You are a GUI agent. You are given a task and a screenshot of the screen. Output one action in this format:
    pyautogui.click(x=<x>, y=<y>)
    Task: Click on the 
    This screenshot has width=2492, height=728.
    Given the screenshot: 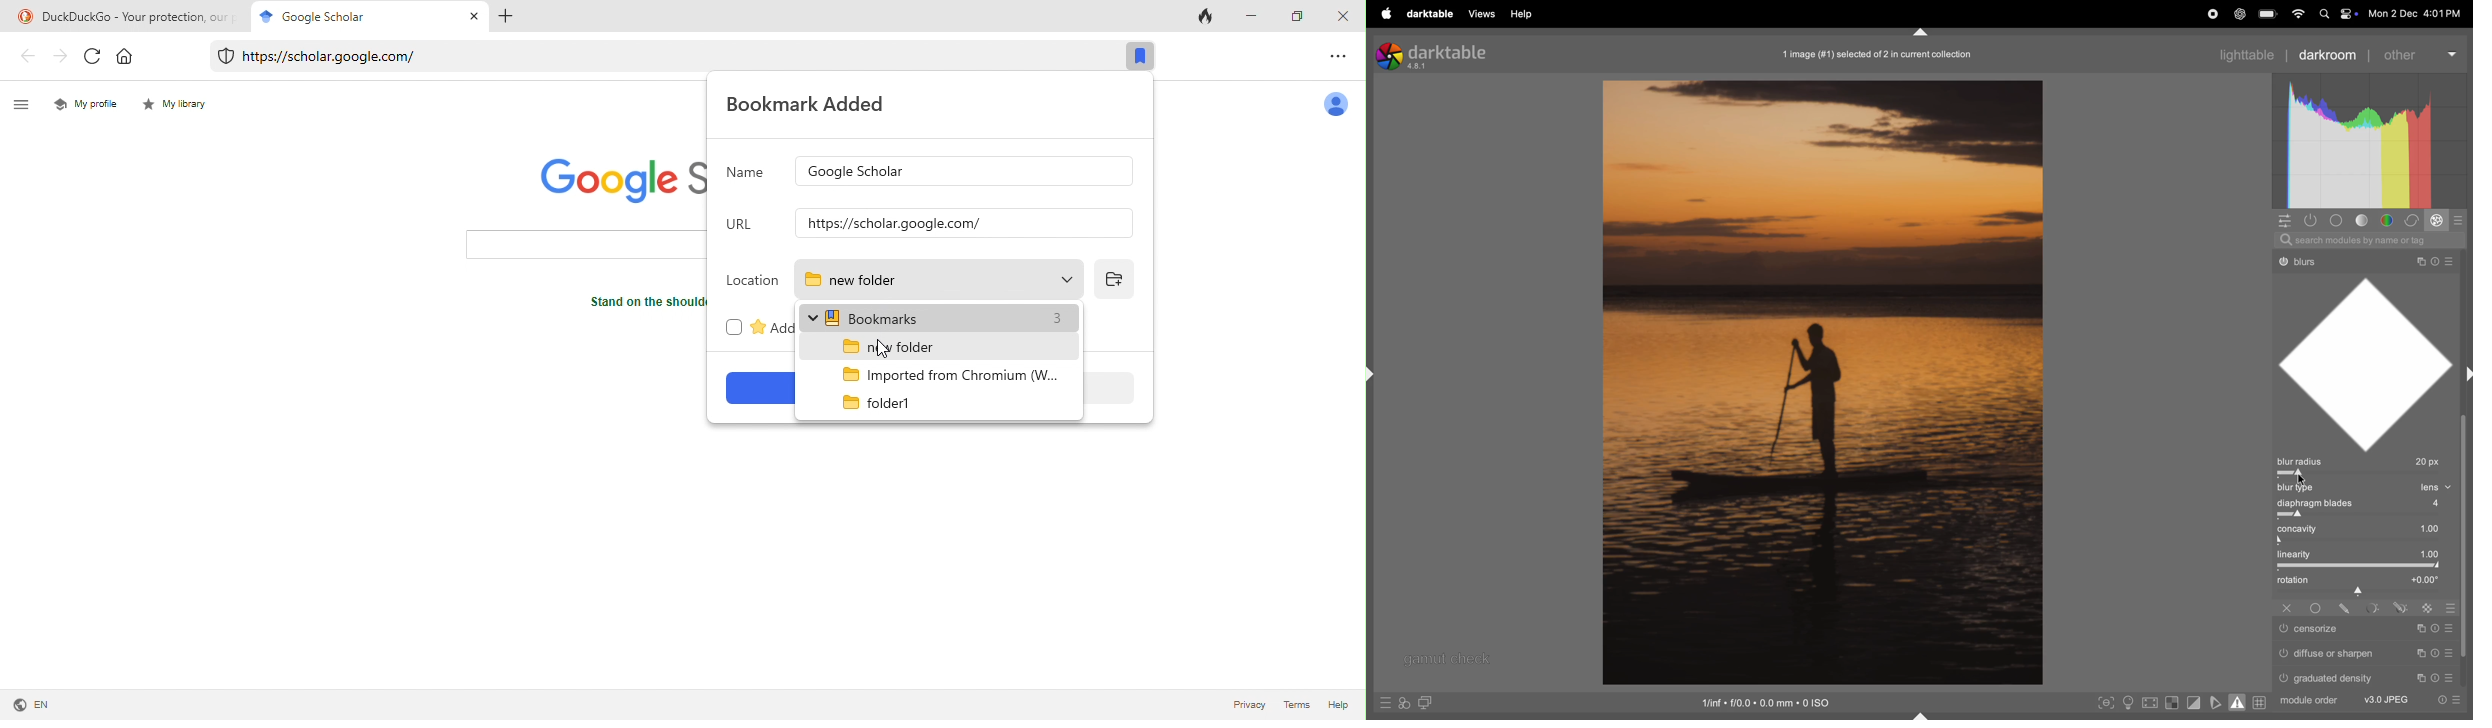 What is the action you would take?
    pyautogui.click(x=2316, y=608)
    